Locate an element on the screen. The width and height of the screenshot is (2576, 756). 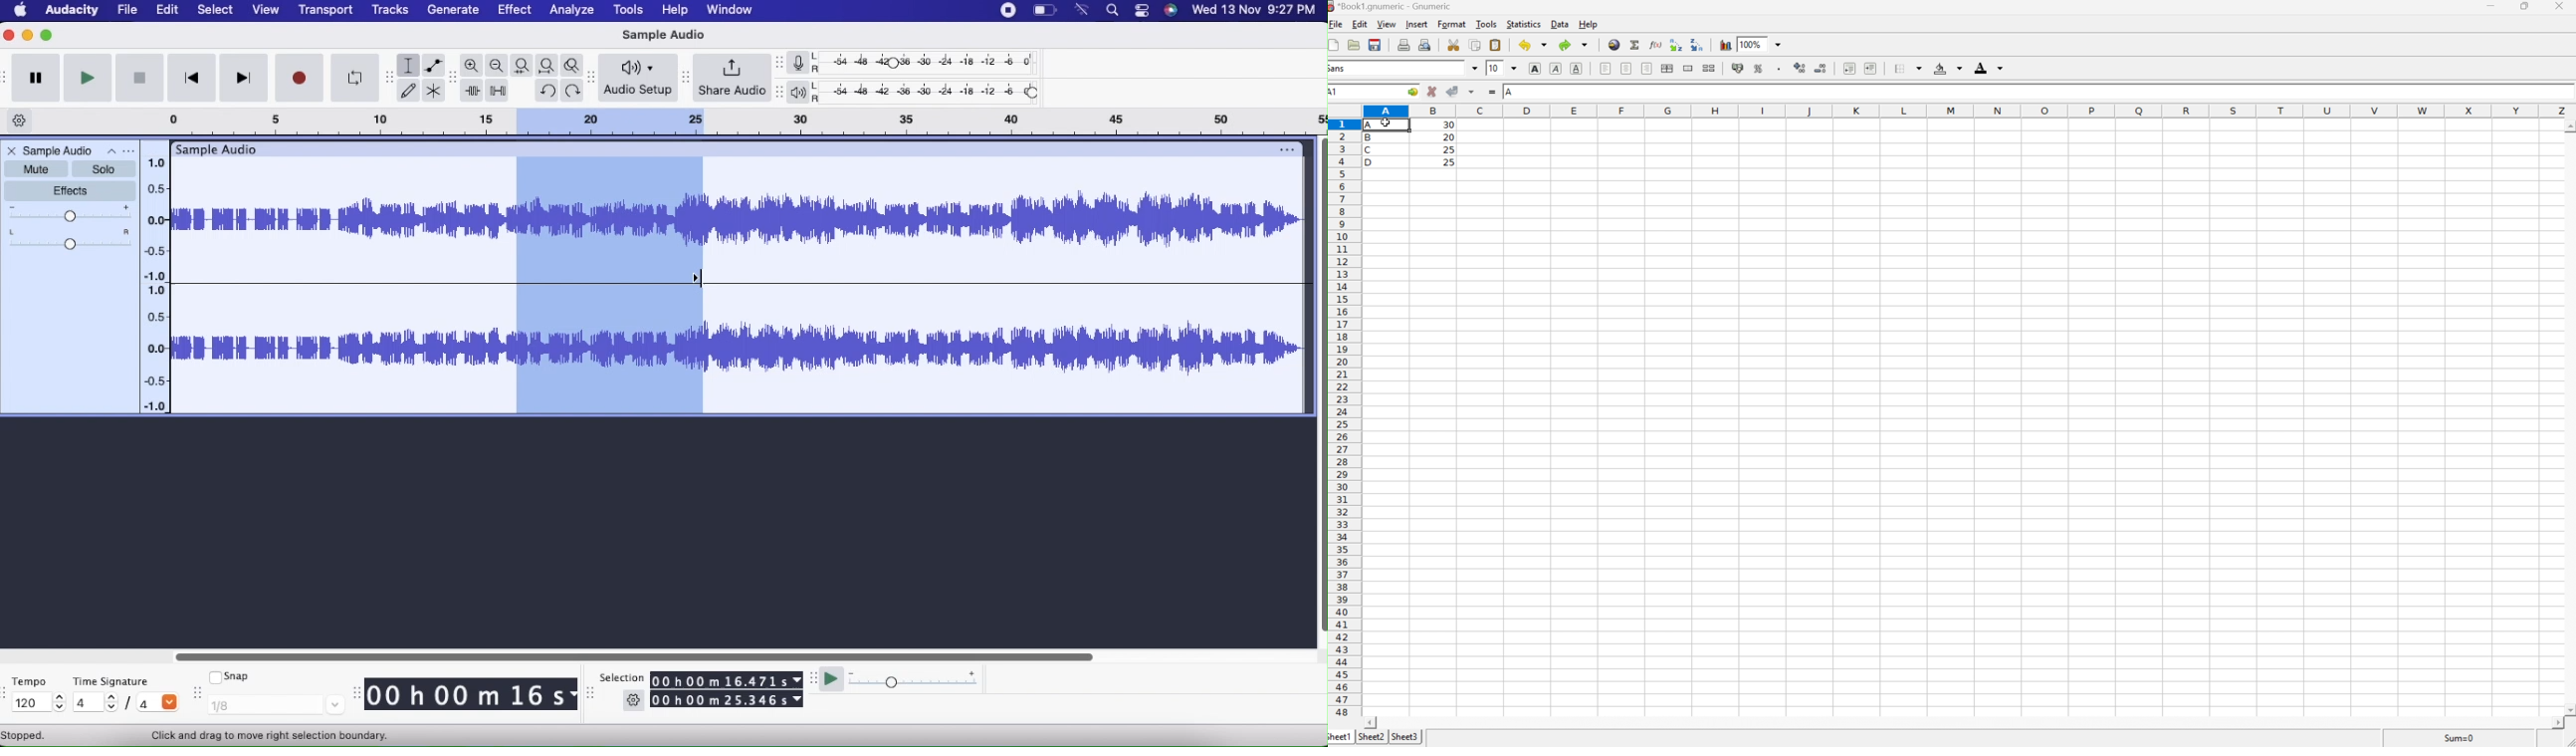
Background is located at coordinates (1948, 69).